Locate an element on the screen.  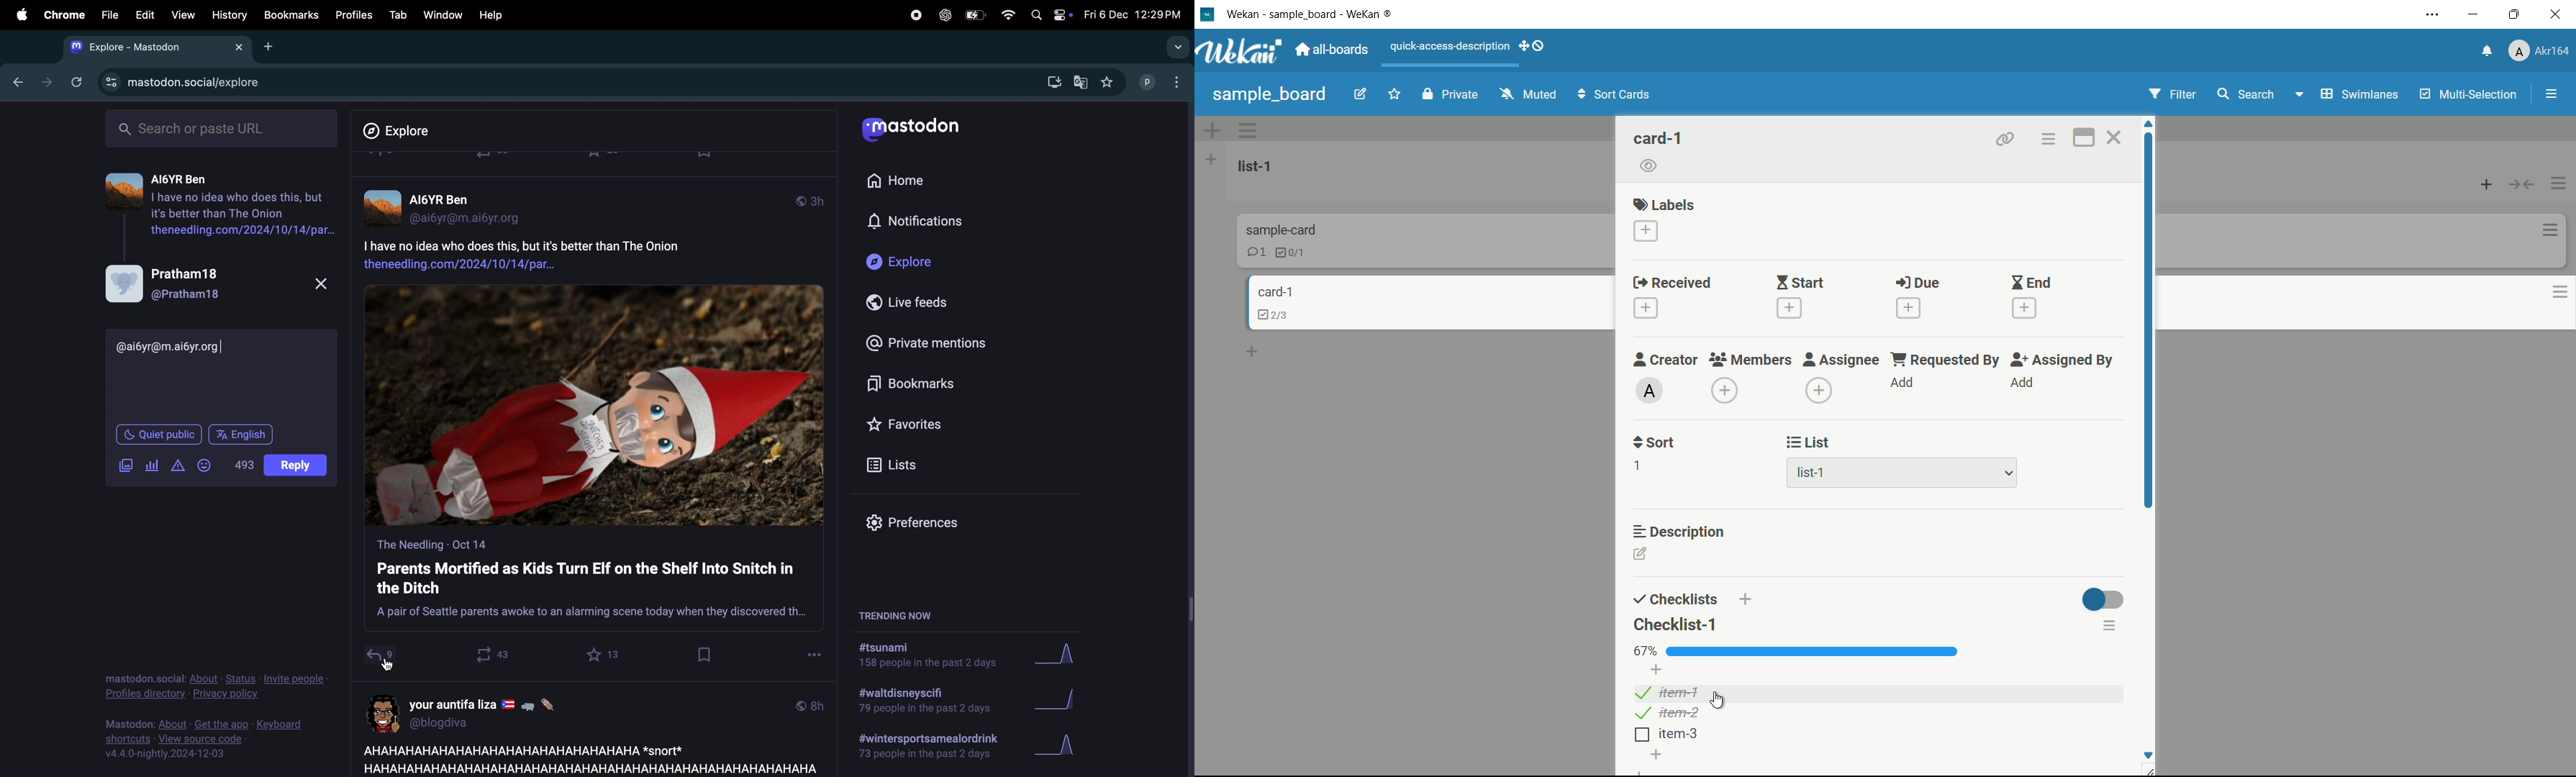
private is located at coordinates (1448, 94).